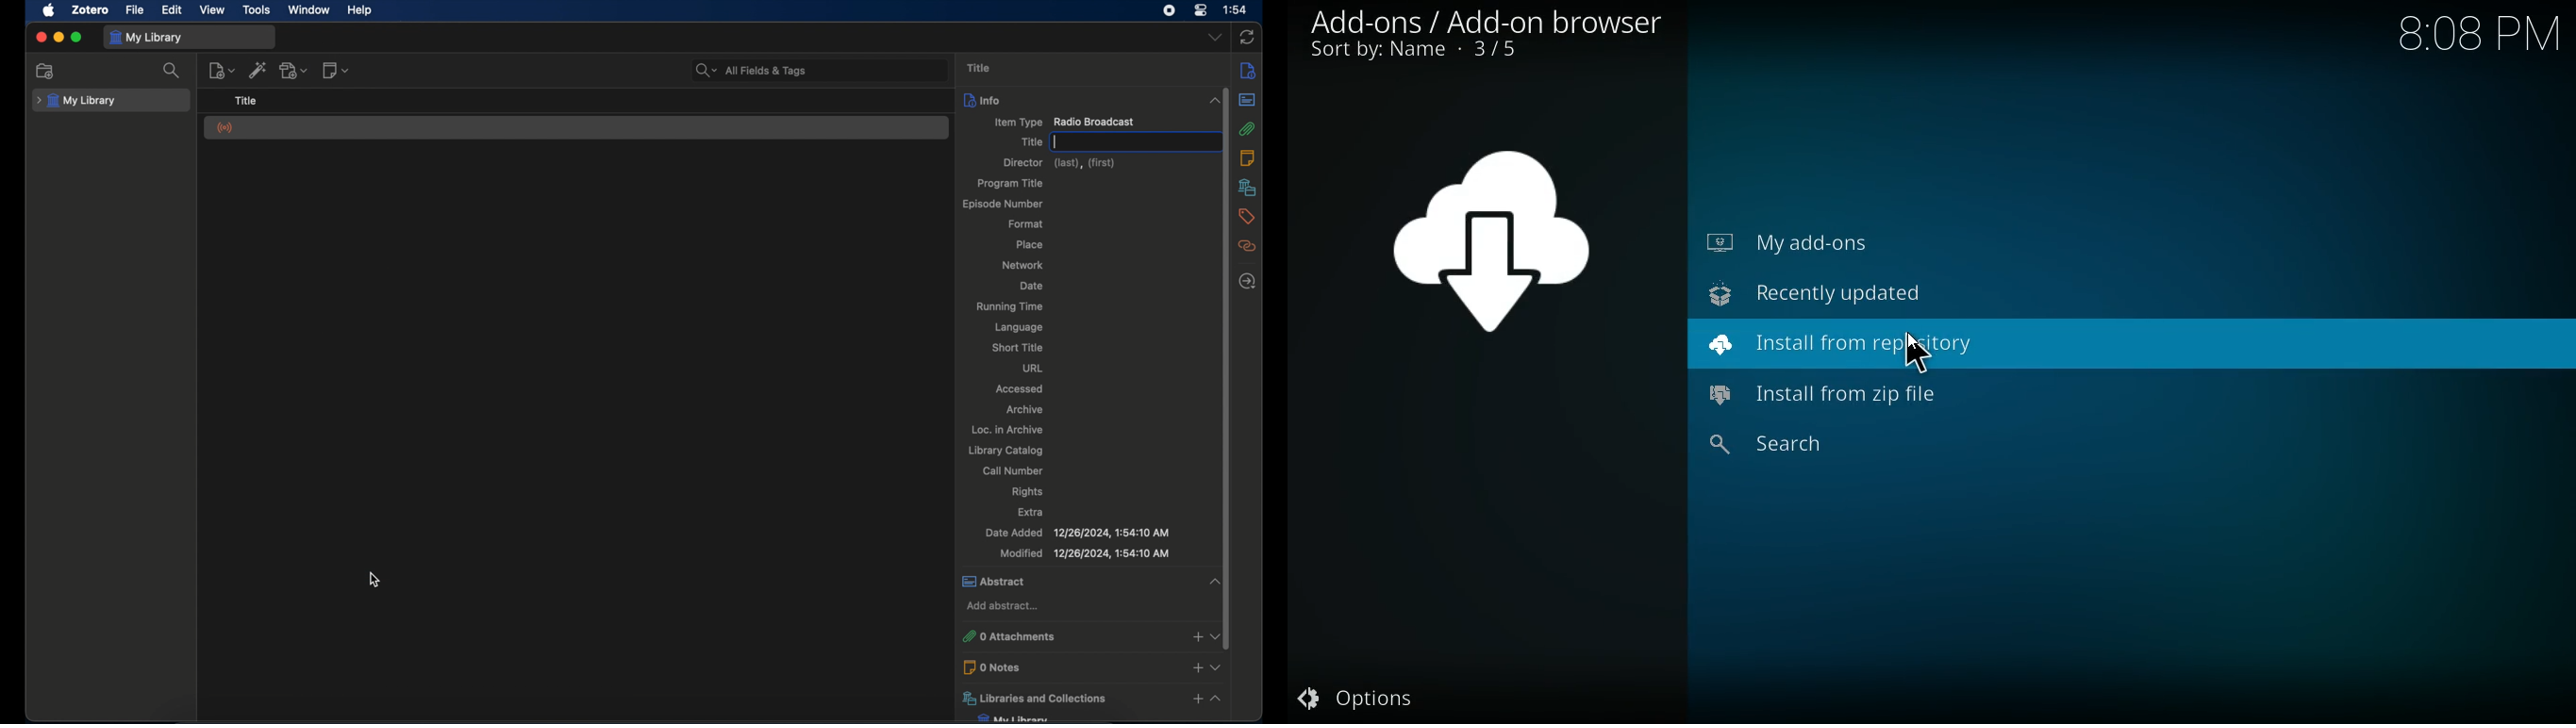 Image resolution: width=2576 pixels, height=728 pixels. What do you see at coordinates (172, 10) in the screenshot?
I see `edit` at bounding box center [172, 10].